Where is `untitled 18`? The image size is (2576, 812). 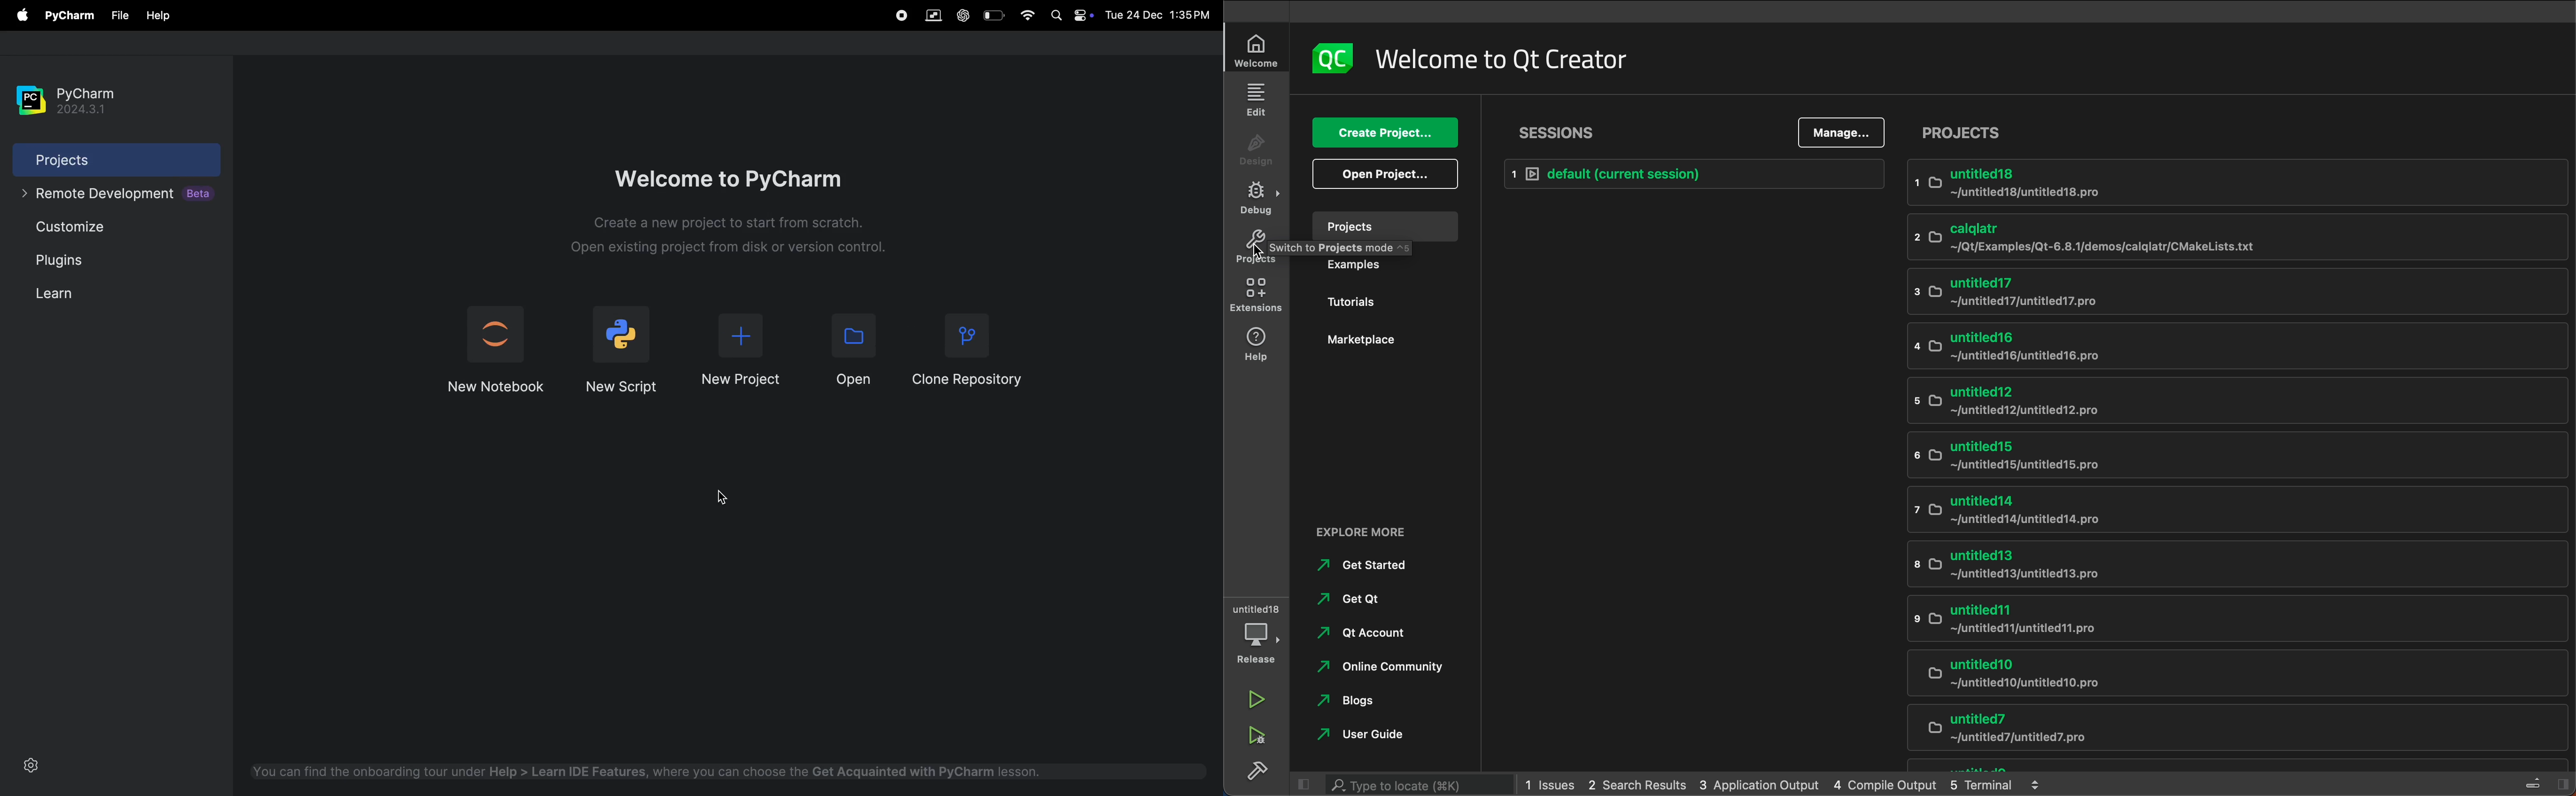 untitled 18 is located at coordinates (2240, 184).